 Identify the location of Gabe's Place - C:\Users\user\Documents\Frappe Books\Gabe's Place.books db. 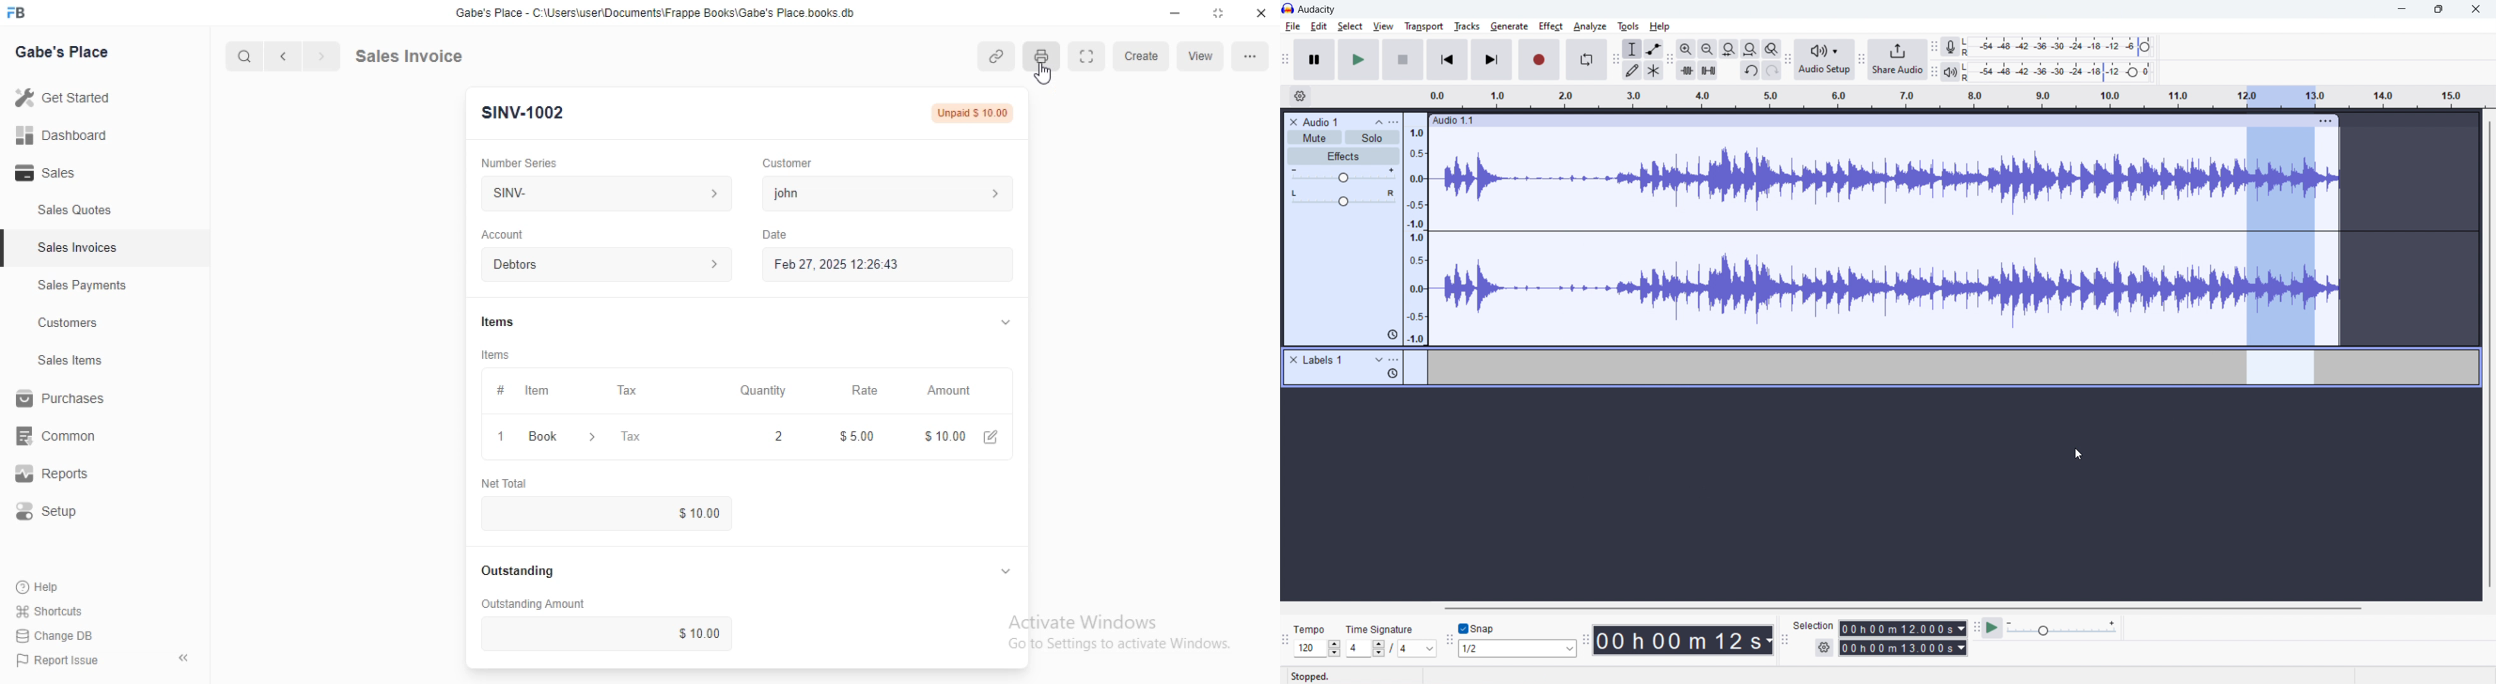
(655, 13).